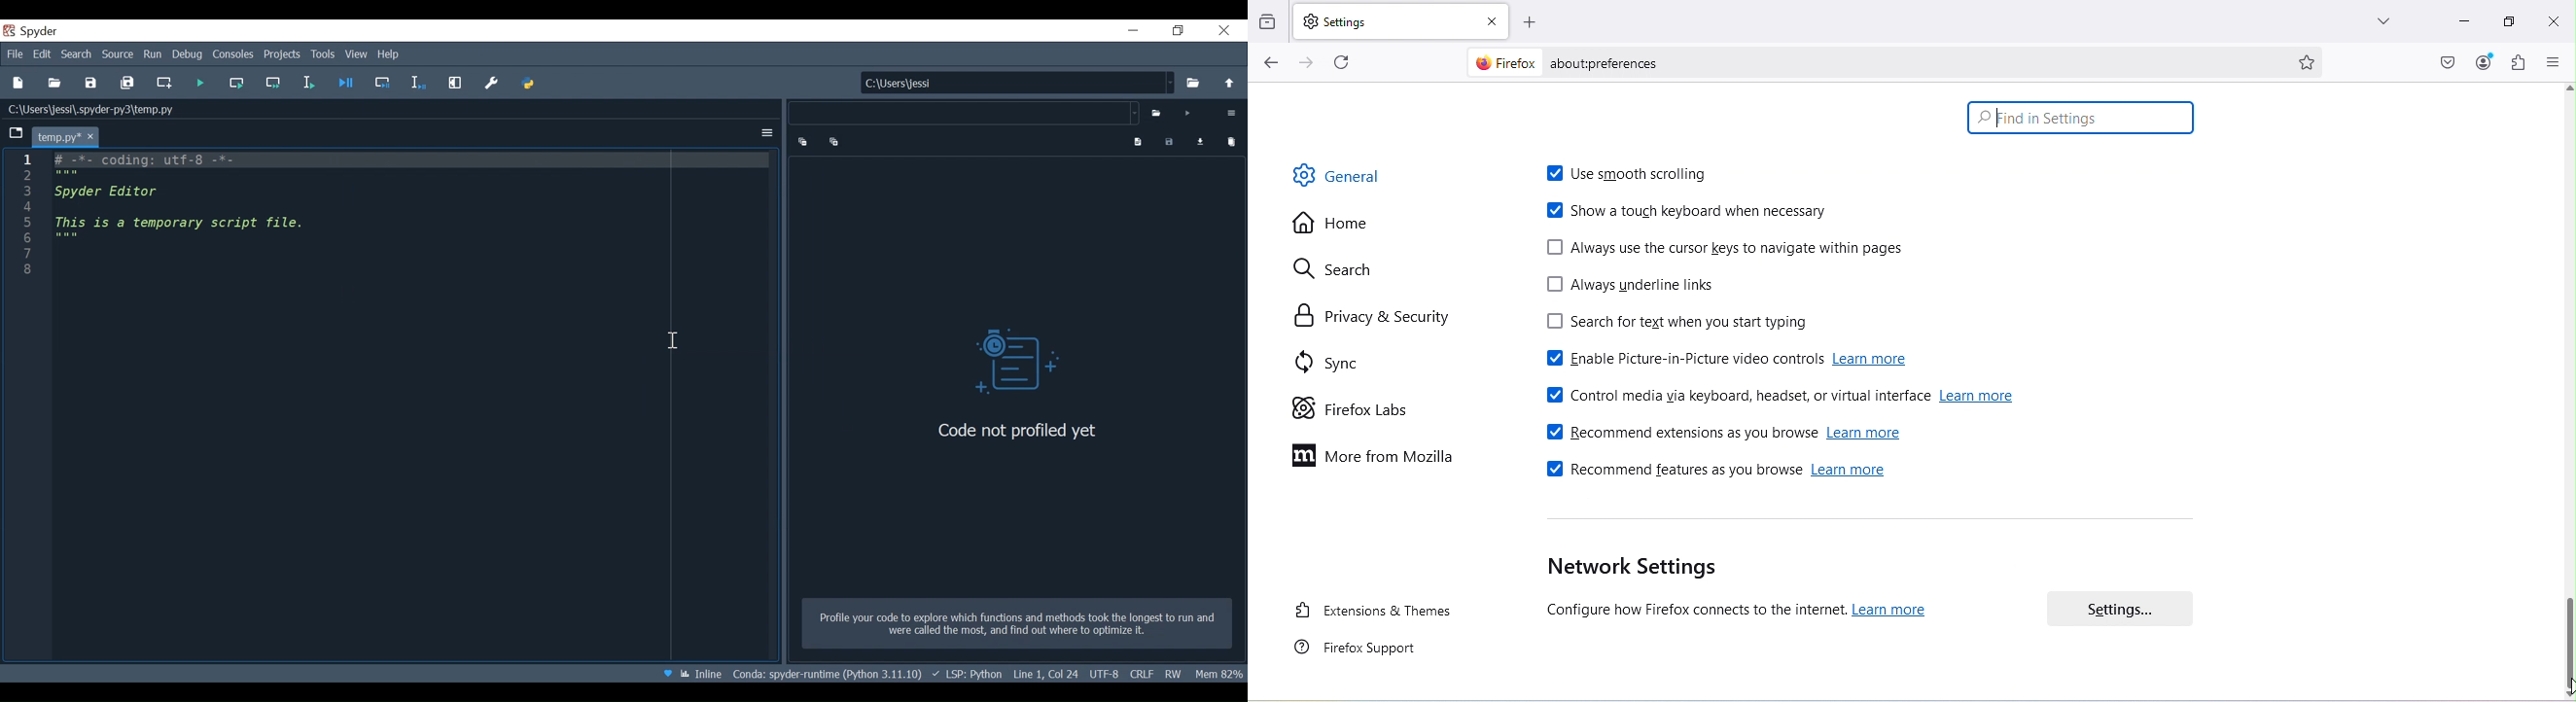  I want to click on Go forward one page, so click(1310, 65).